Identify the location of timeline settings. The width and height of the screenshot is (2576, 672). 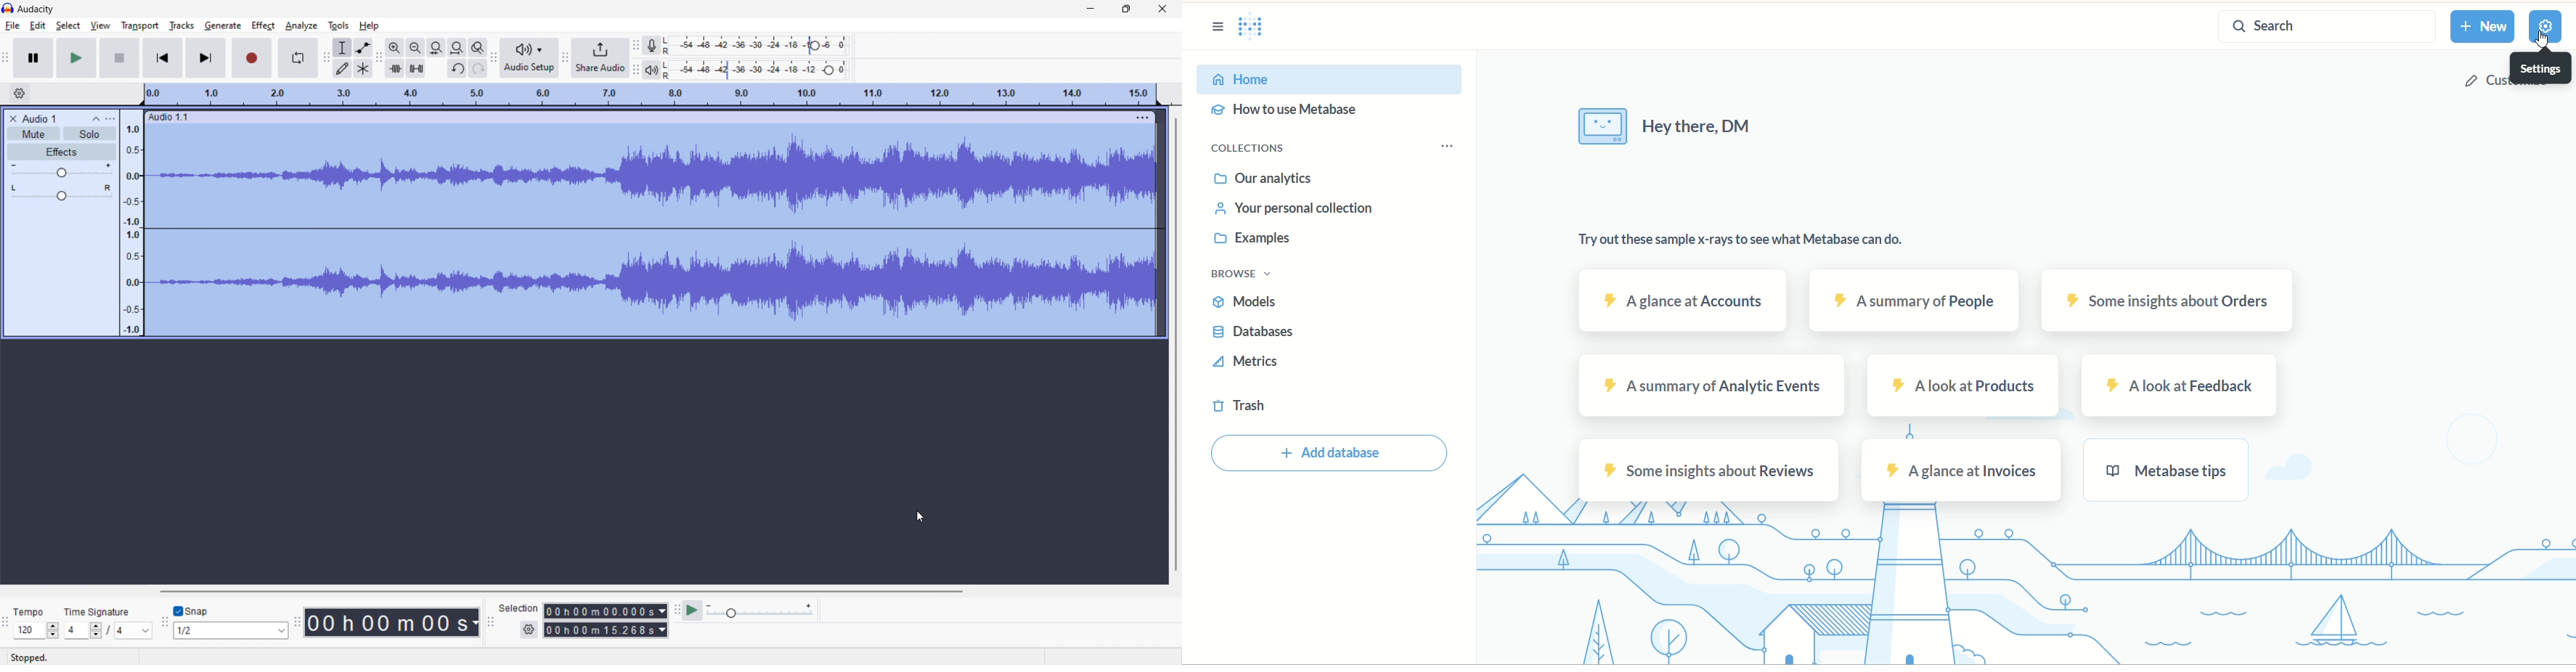
(20, 94).